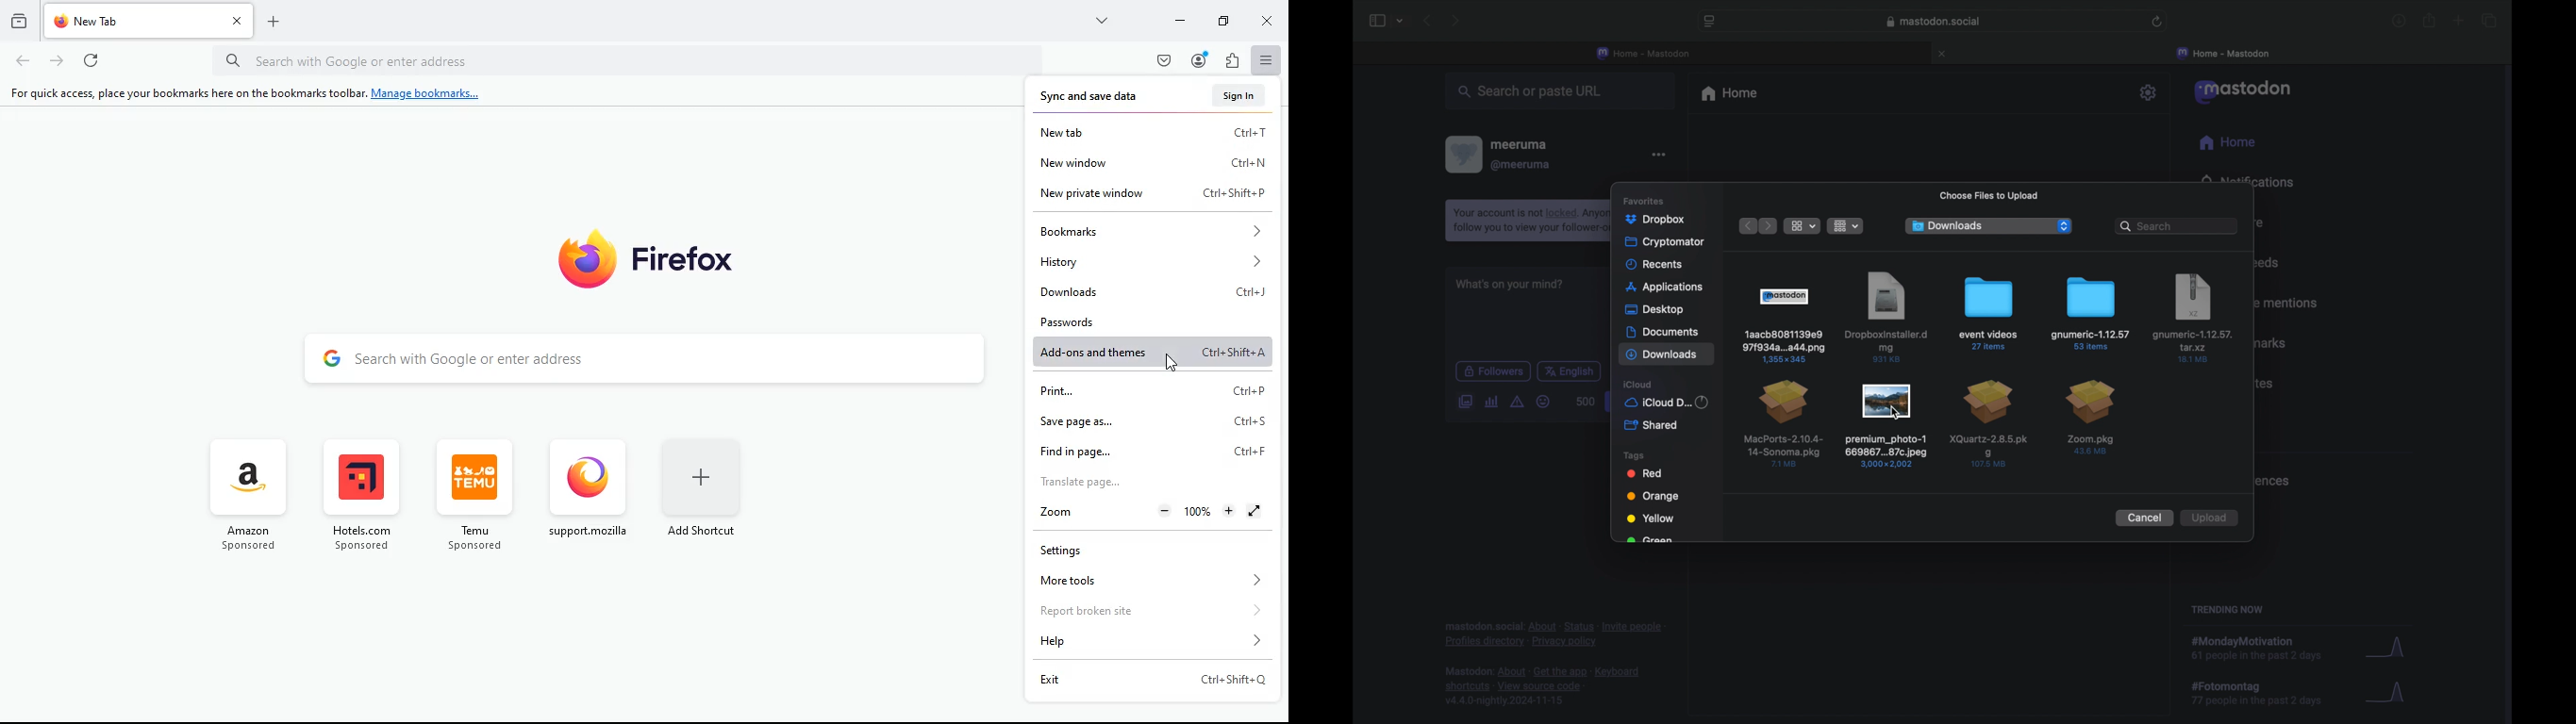 The width and height of the screenshot is (2576, 728). I want to click on settings, so click(1154, 547).